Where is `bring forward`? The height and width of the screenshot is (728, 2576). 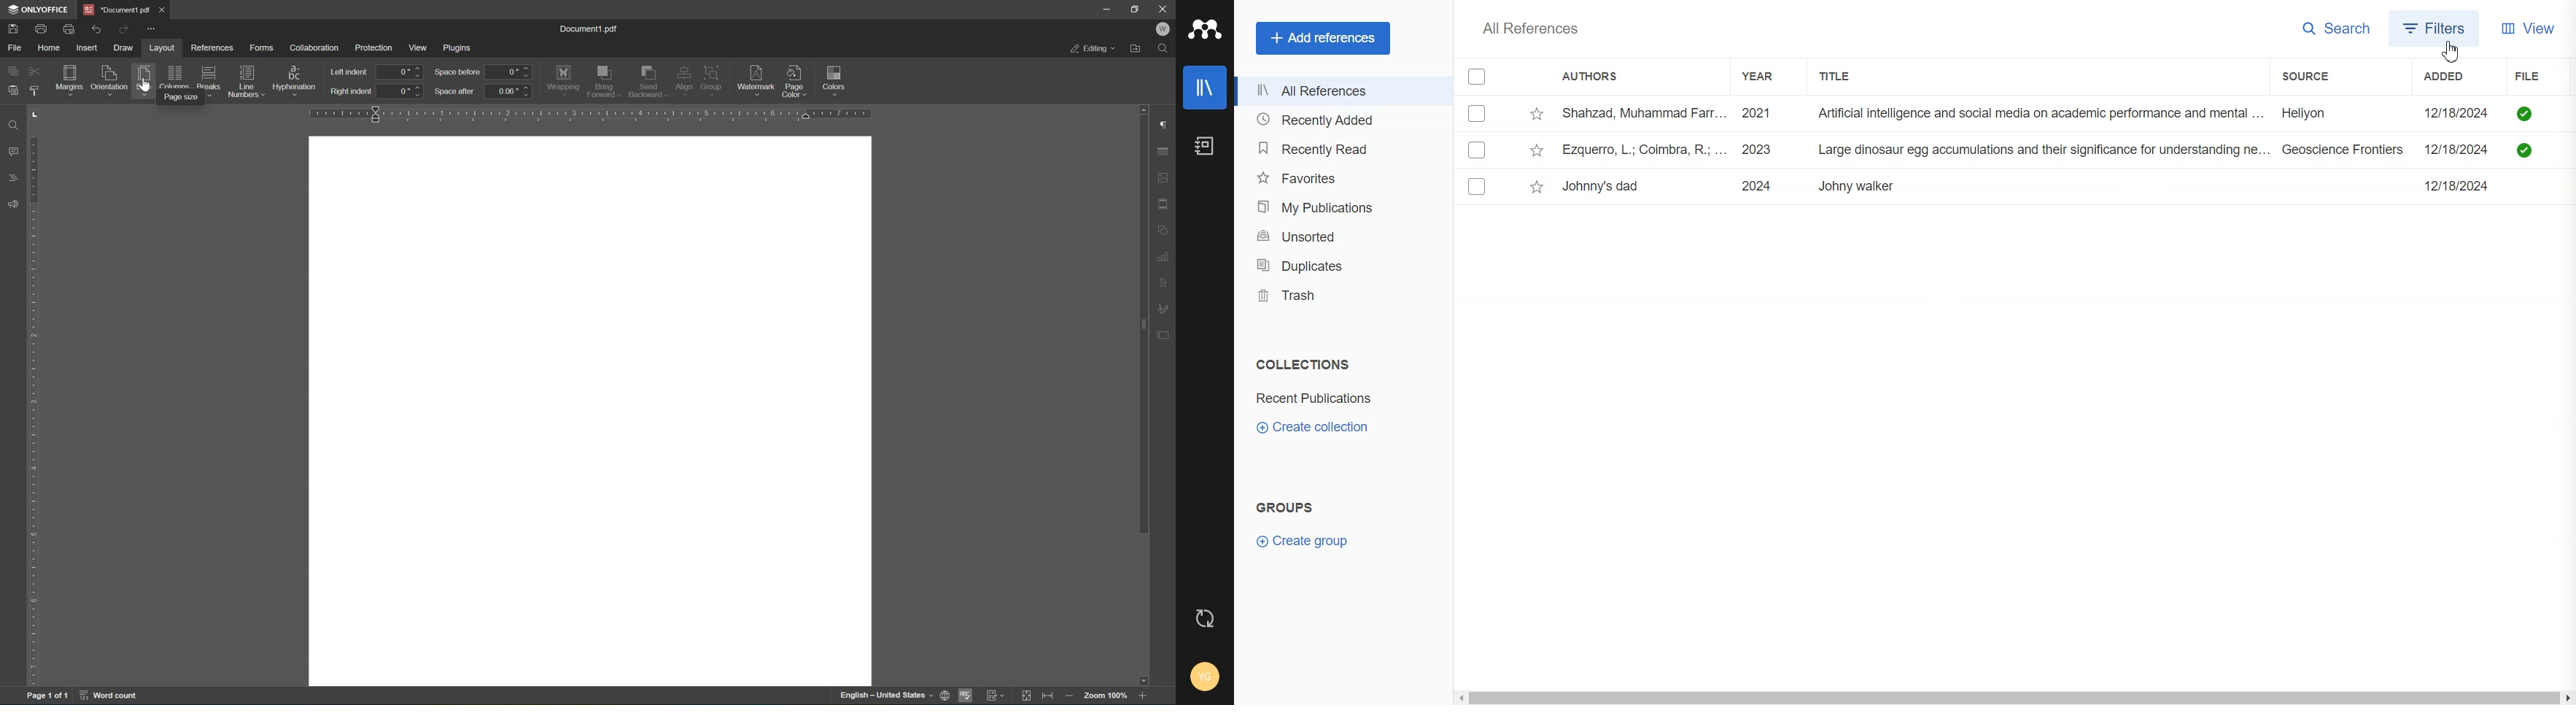
bring forward is located at coordinates (604, 81).